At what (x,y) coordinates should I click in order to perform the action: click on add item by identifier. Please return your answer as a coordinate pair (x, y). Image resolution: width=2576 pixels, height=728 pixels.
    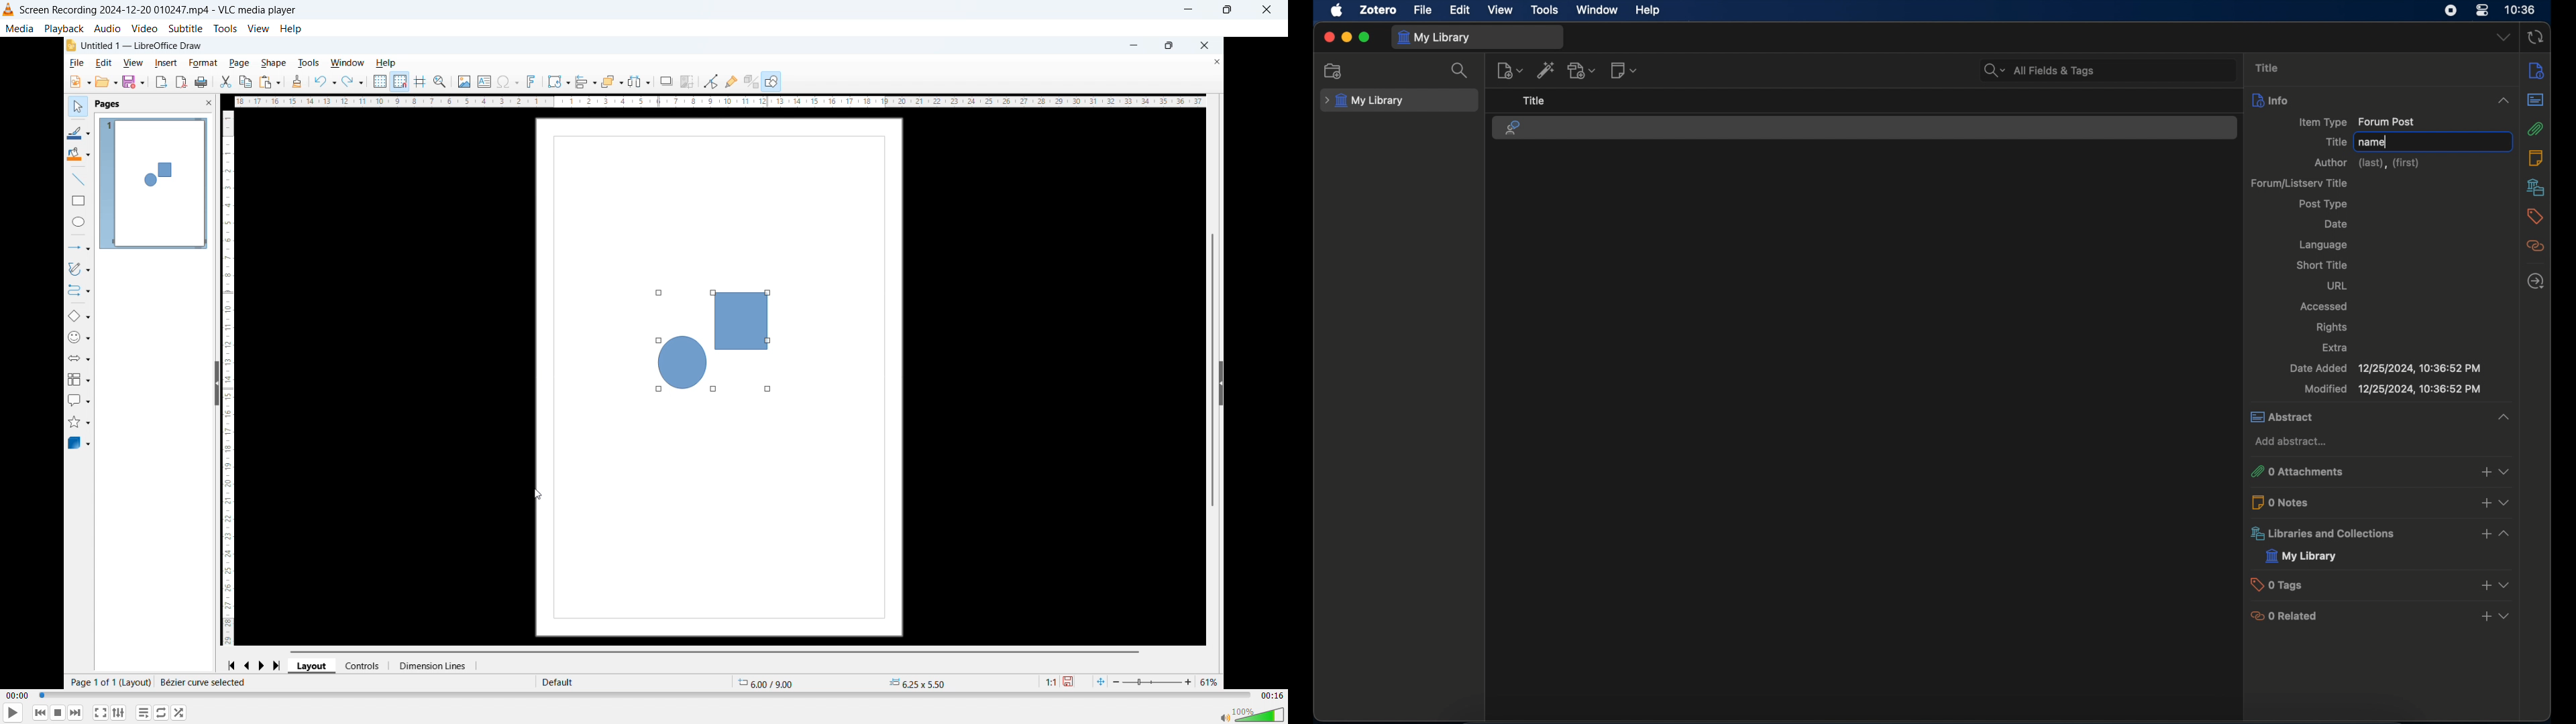
    Looking at the image, I should click on (1546, 70).